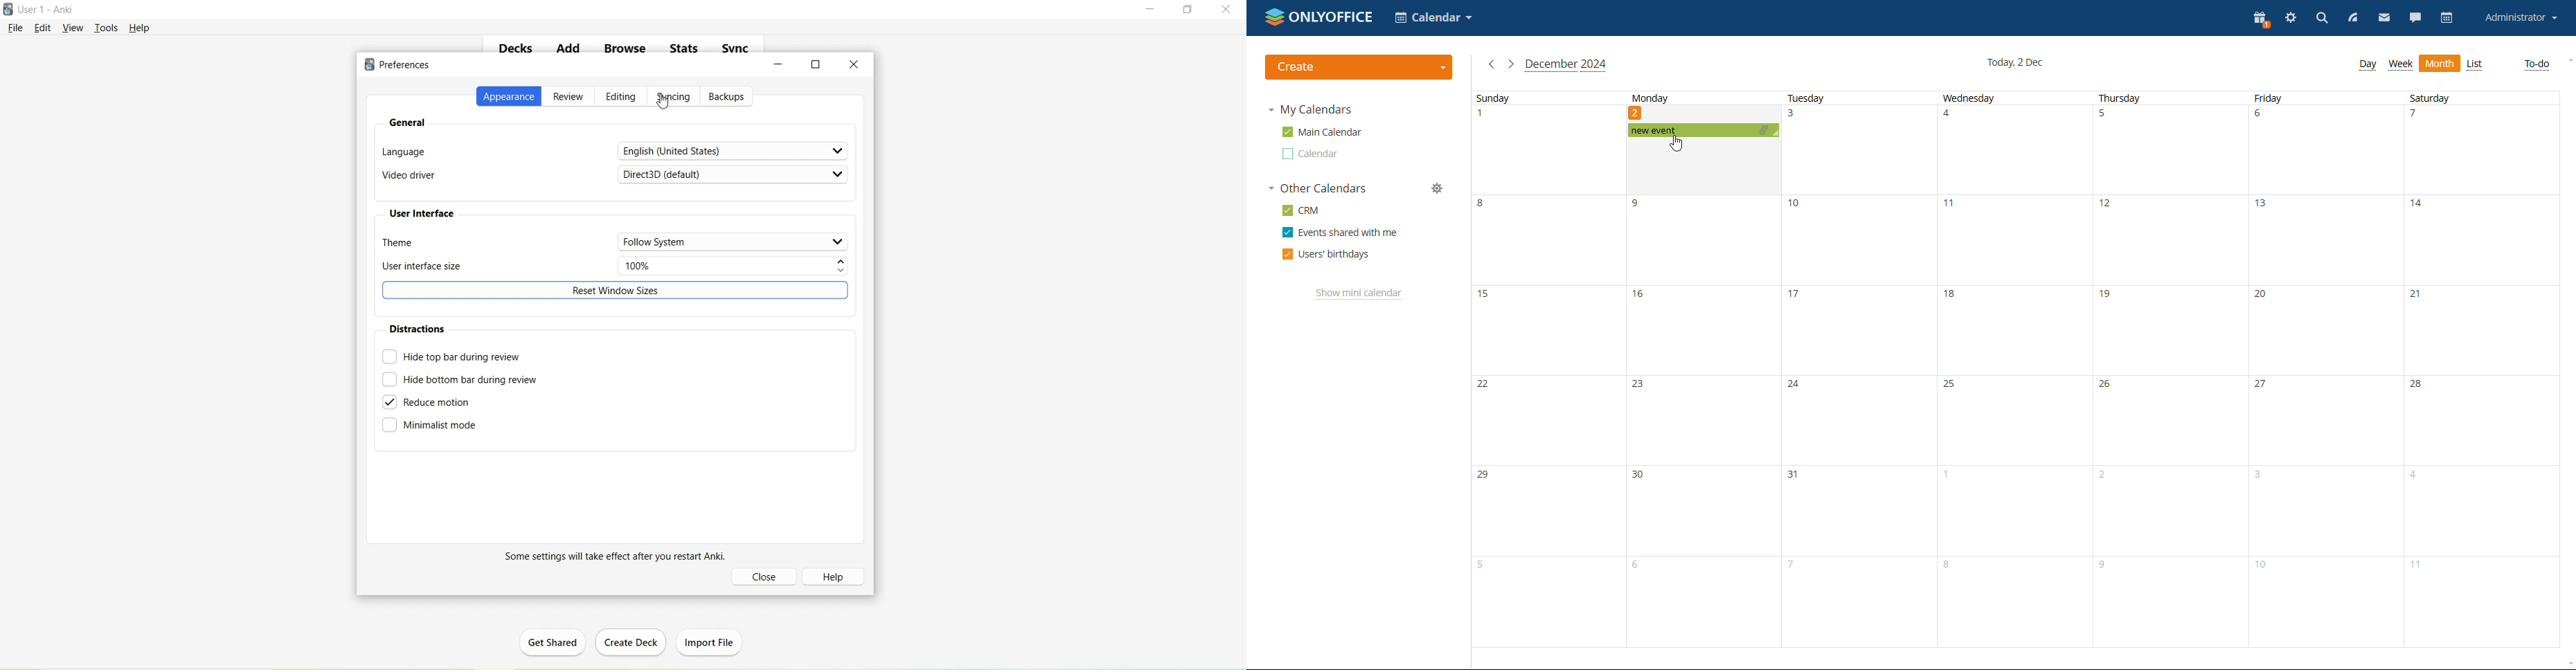 This screenshot has width=2576, height=672. Describe the element at coordinates (16, 27) in the screenshot. I see `File` at that location.